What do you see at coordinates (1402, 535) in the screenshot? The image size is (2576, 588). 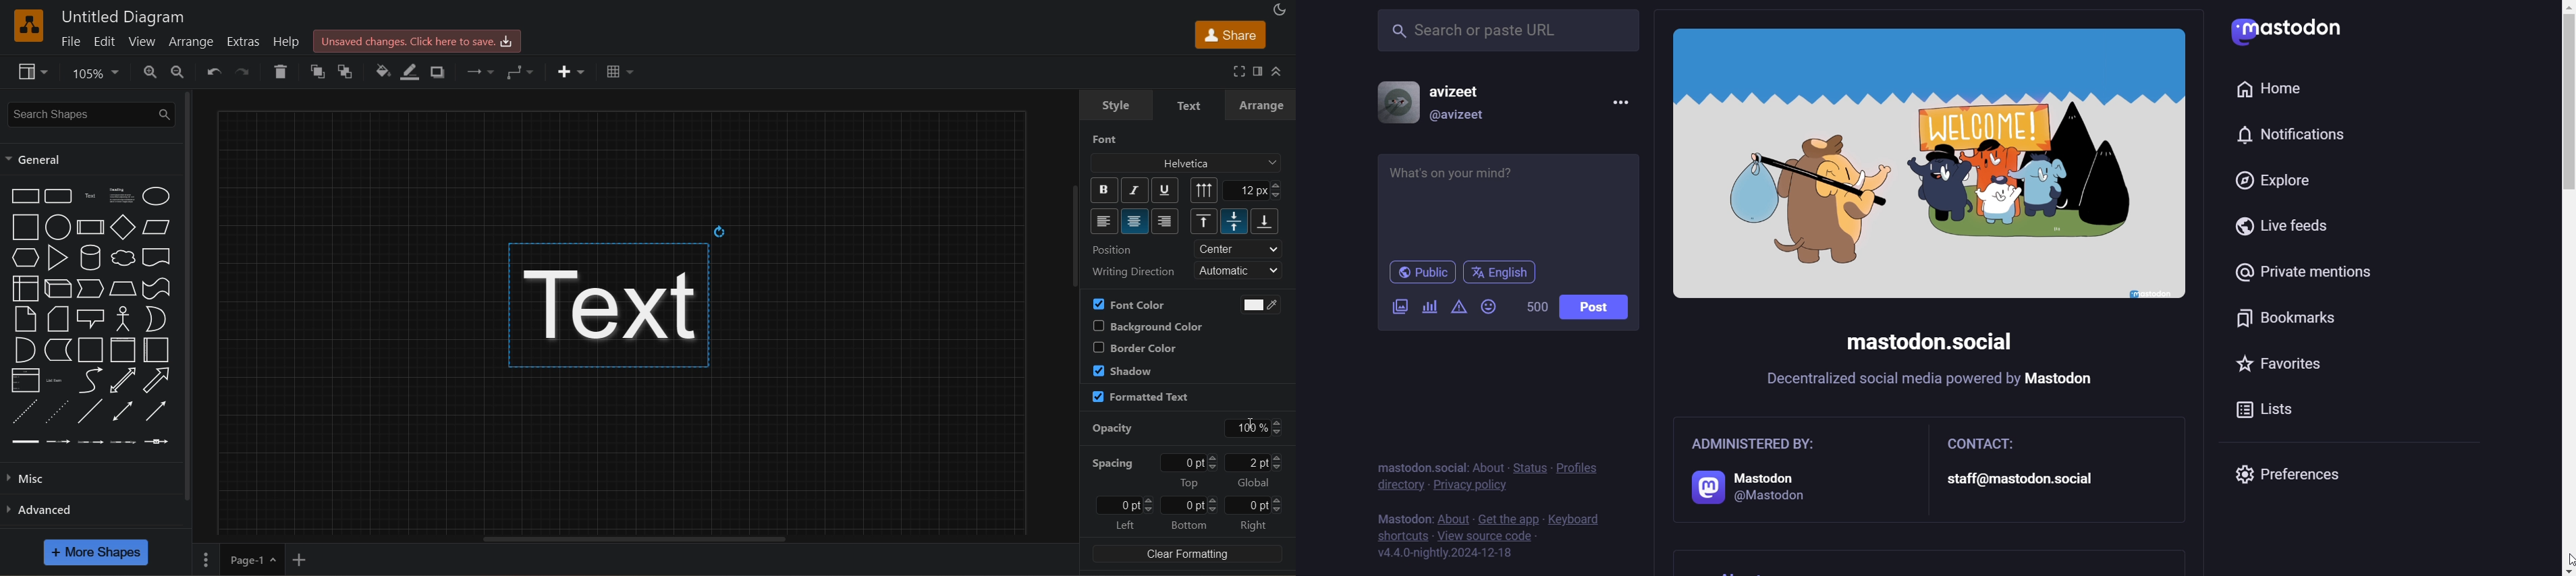 I see `shortucts` at bounding box center [1402, 535].